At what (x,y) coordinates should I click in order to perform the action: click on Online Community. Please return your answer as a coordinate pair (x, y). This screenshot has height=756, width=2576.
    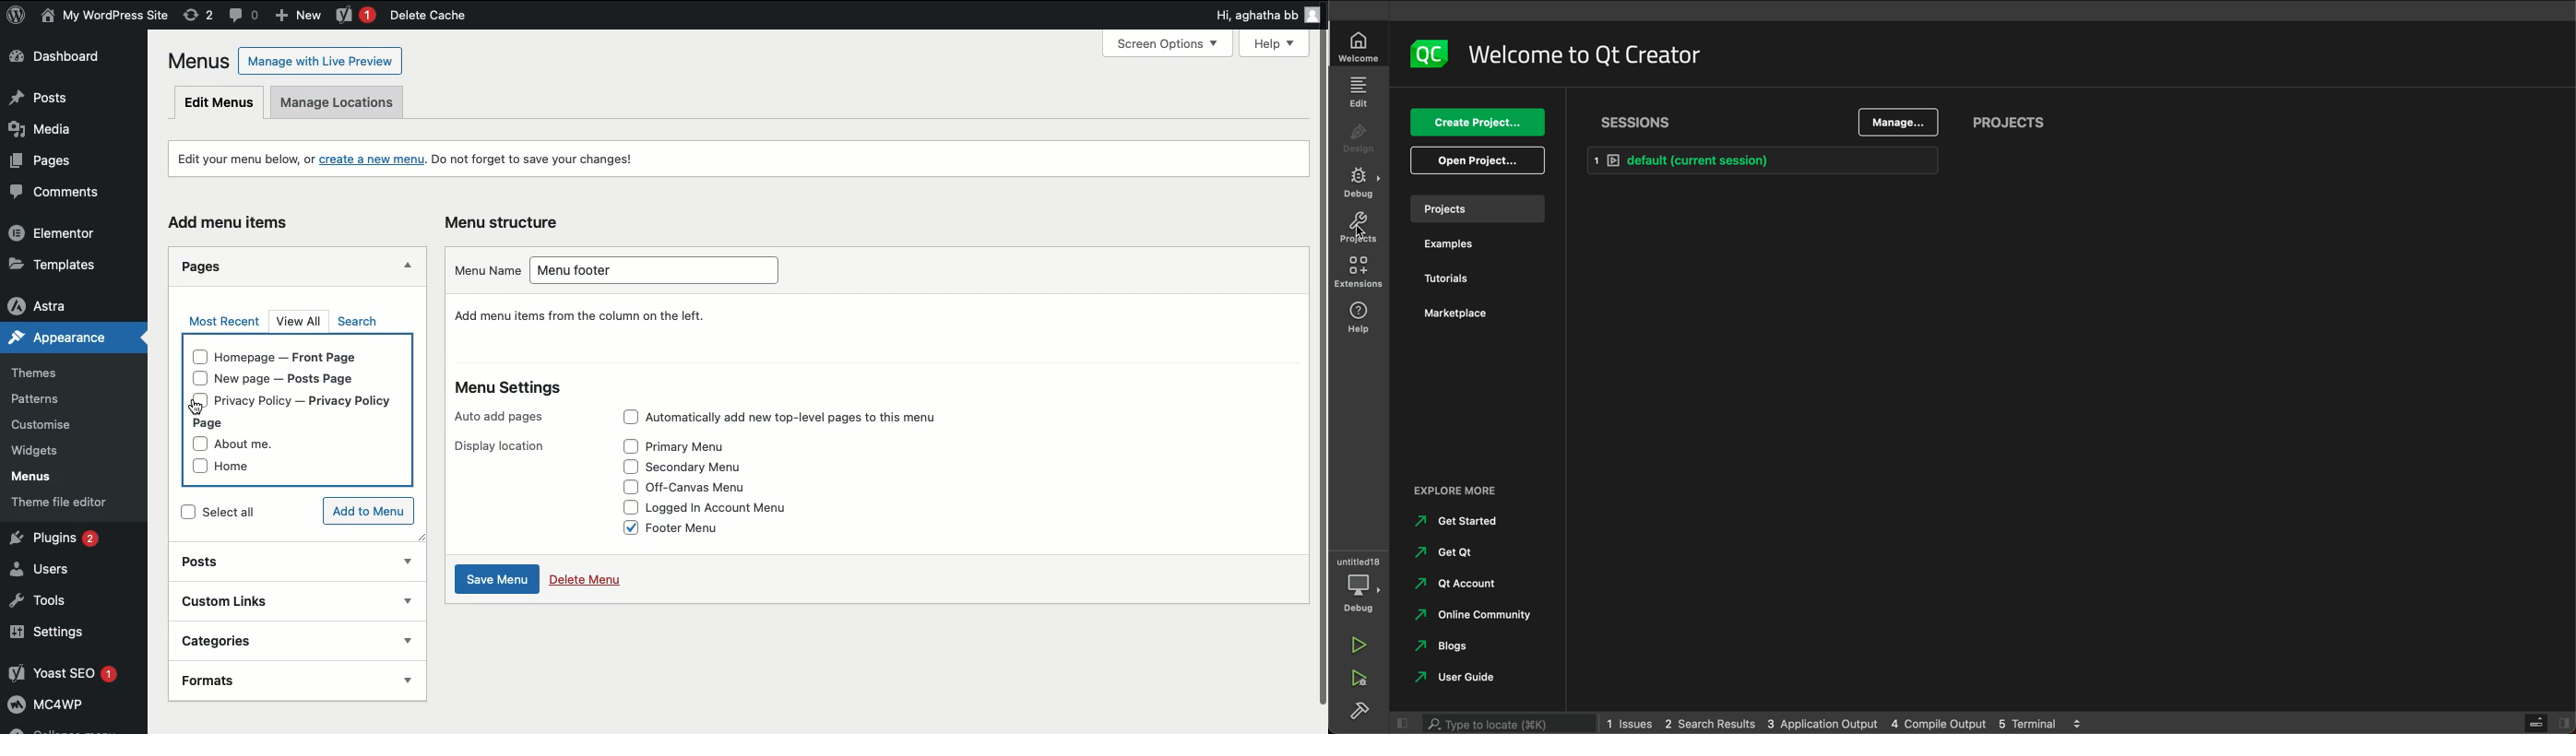
    Looking at the image, I should click on (1470, 613).